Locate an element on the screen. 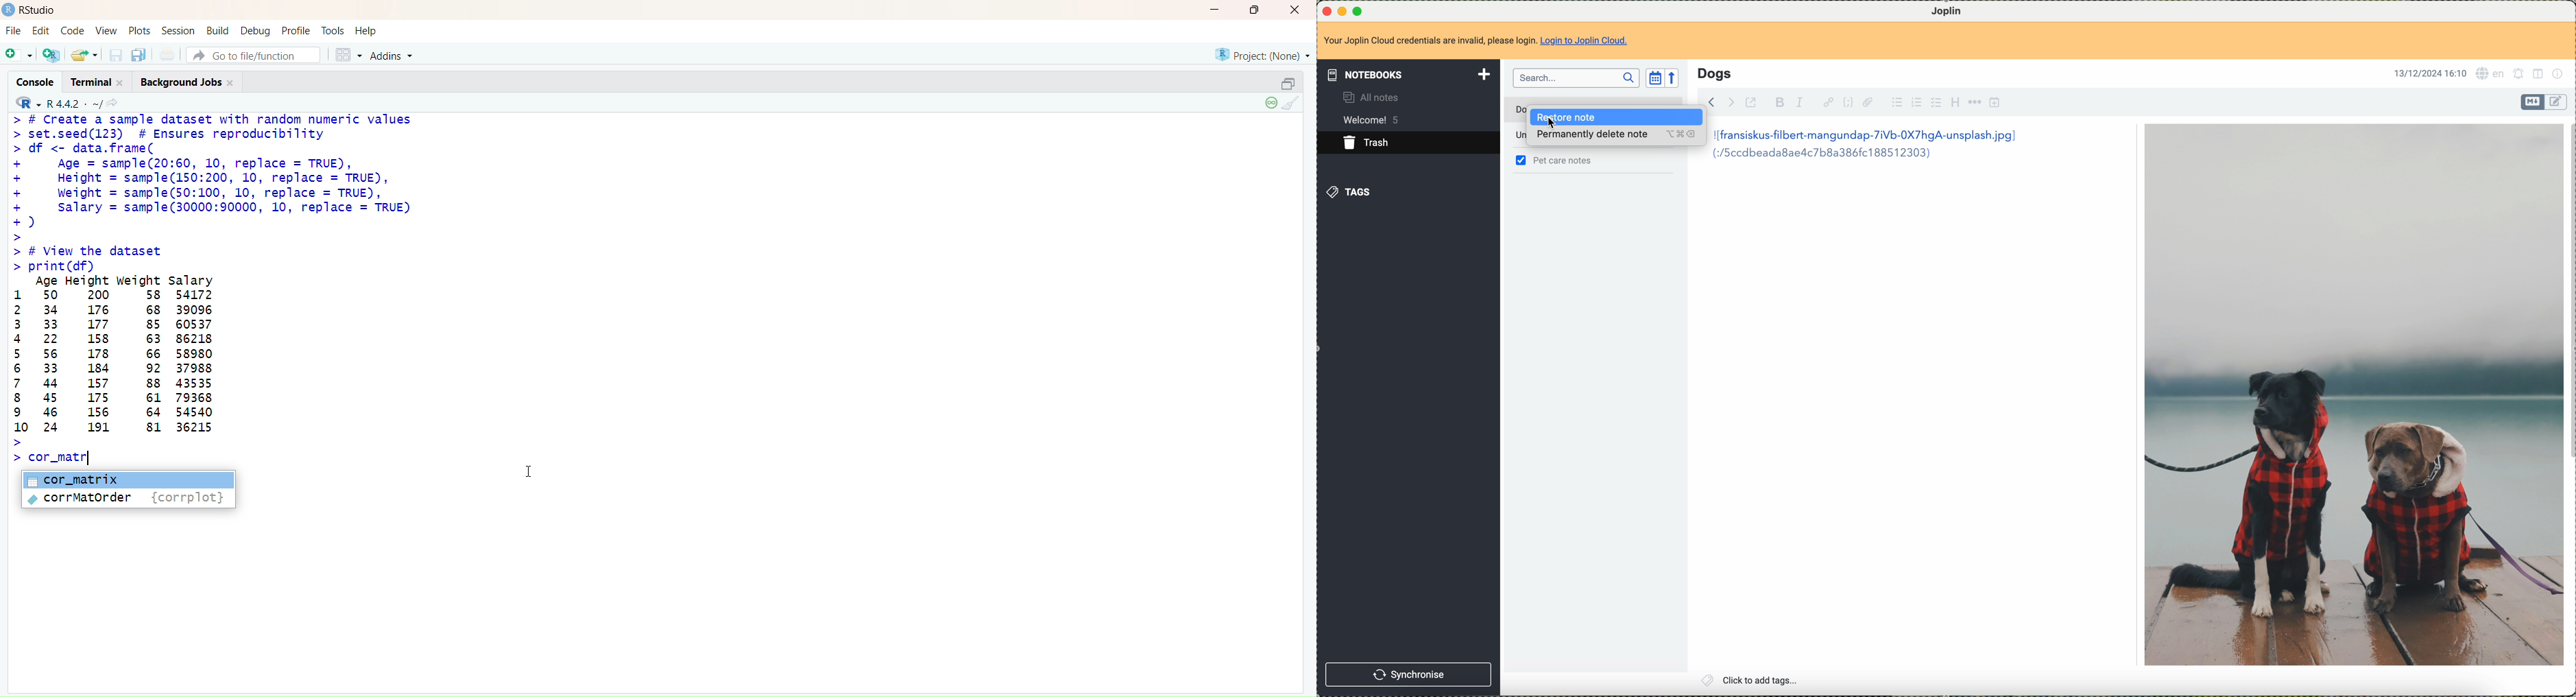 This screenshot has height=700, width=2576. Create a project is located at coordinates (49, 54).